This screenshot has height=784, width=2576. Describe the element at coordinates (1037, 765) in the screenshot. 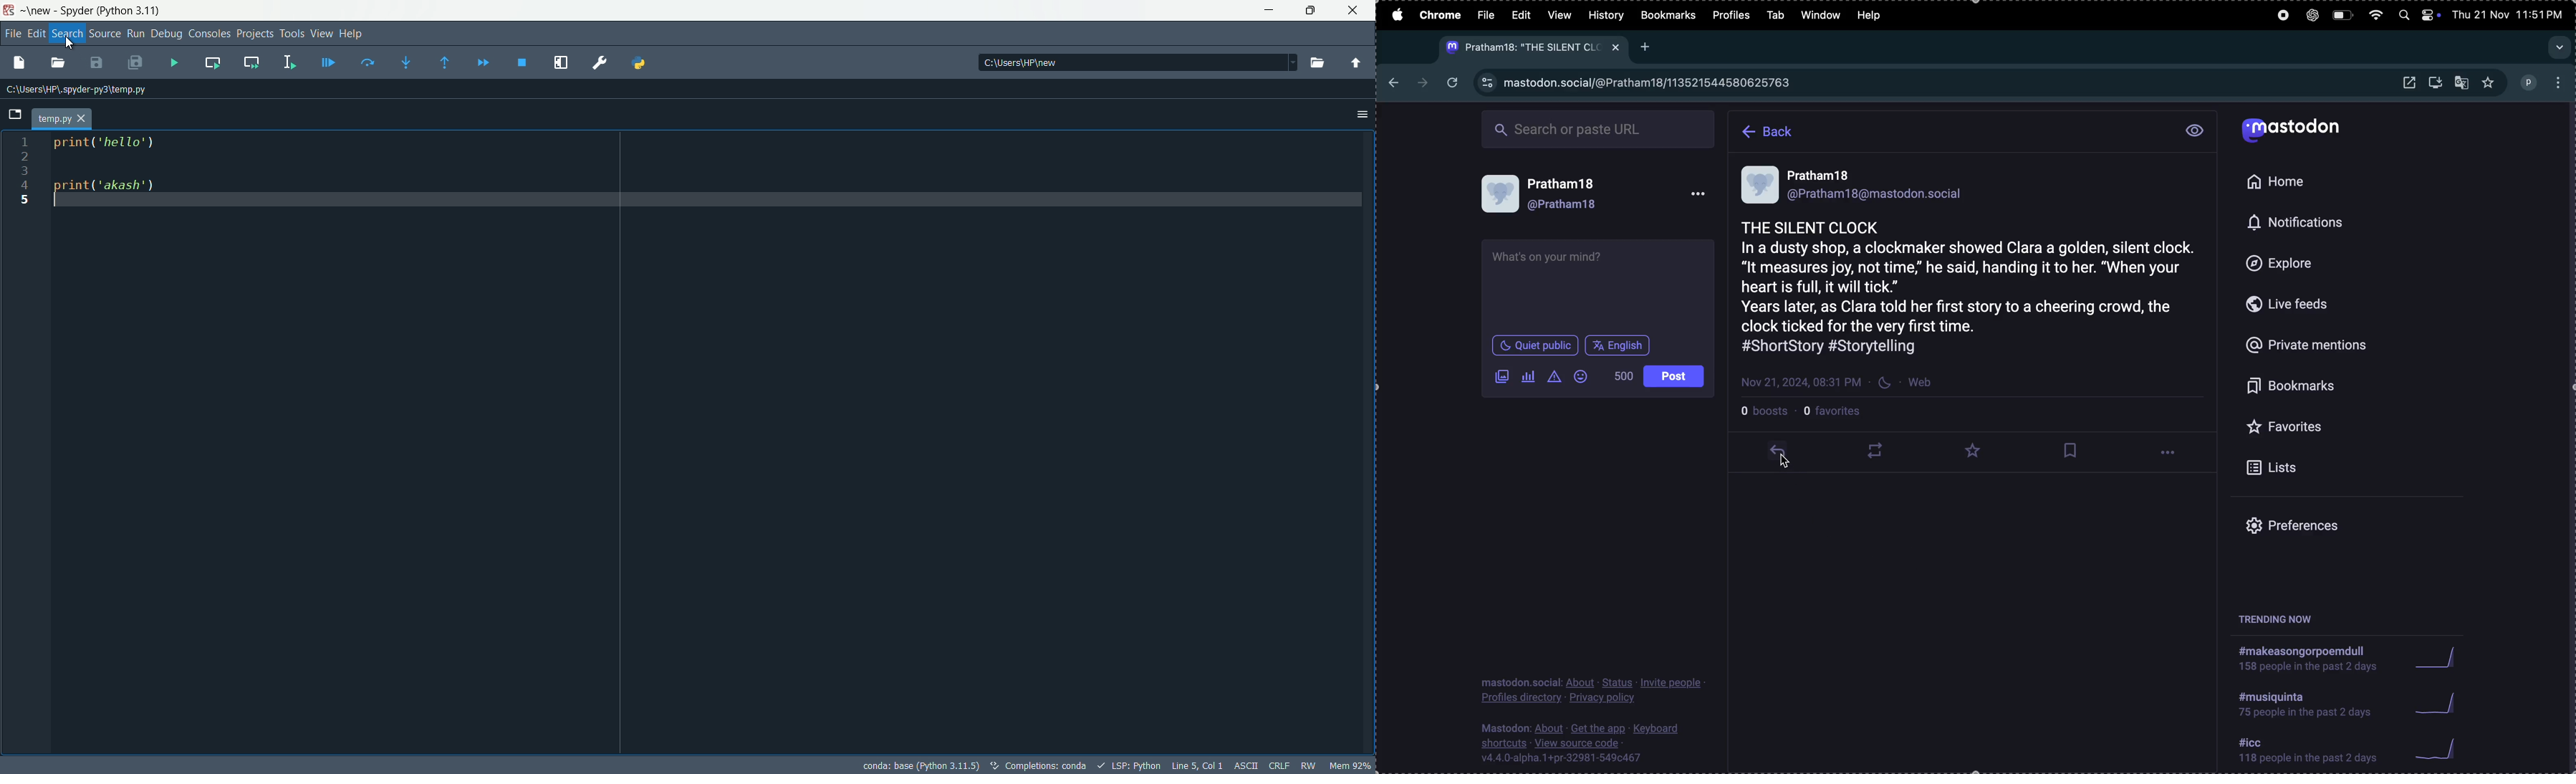

I see `text` at that location.